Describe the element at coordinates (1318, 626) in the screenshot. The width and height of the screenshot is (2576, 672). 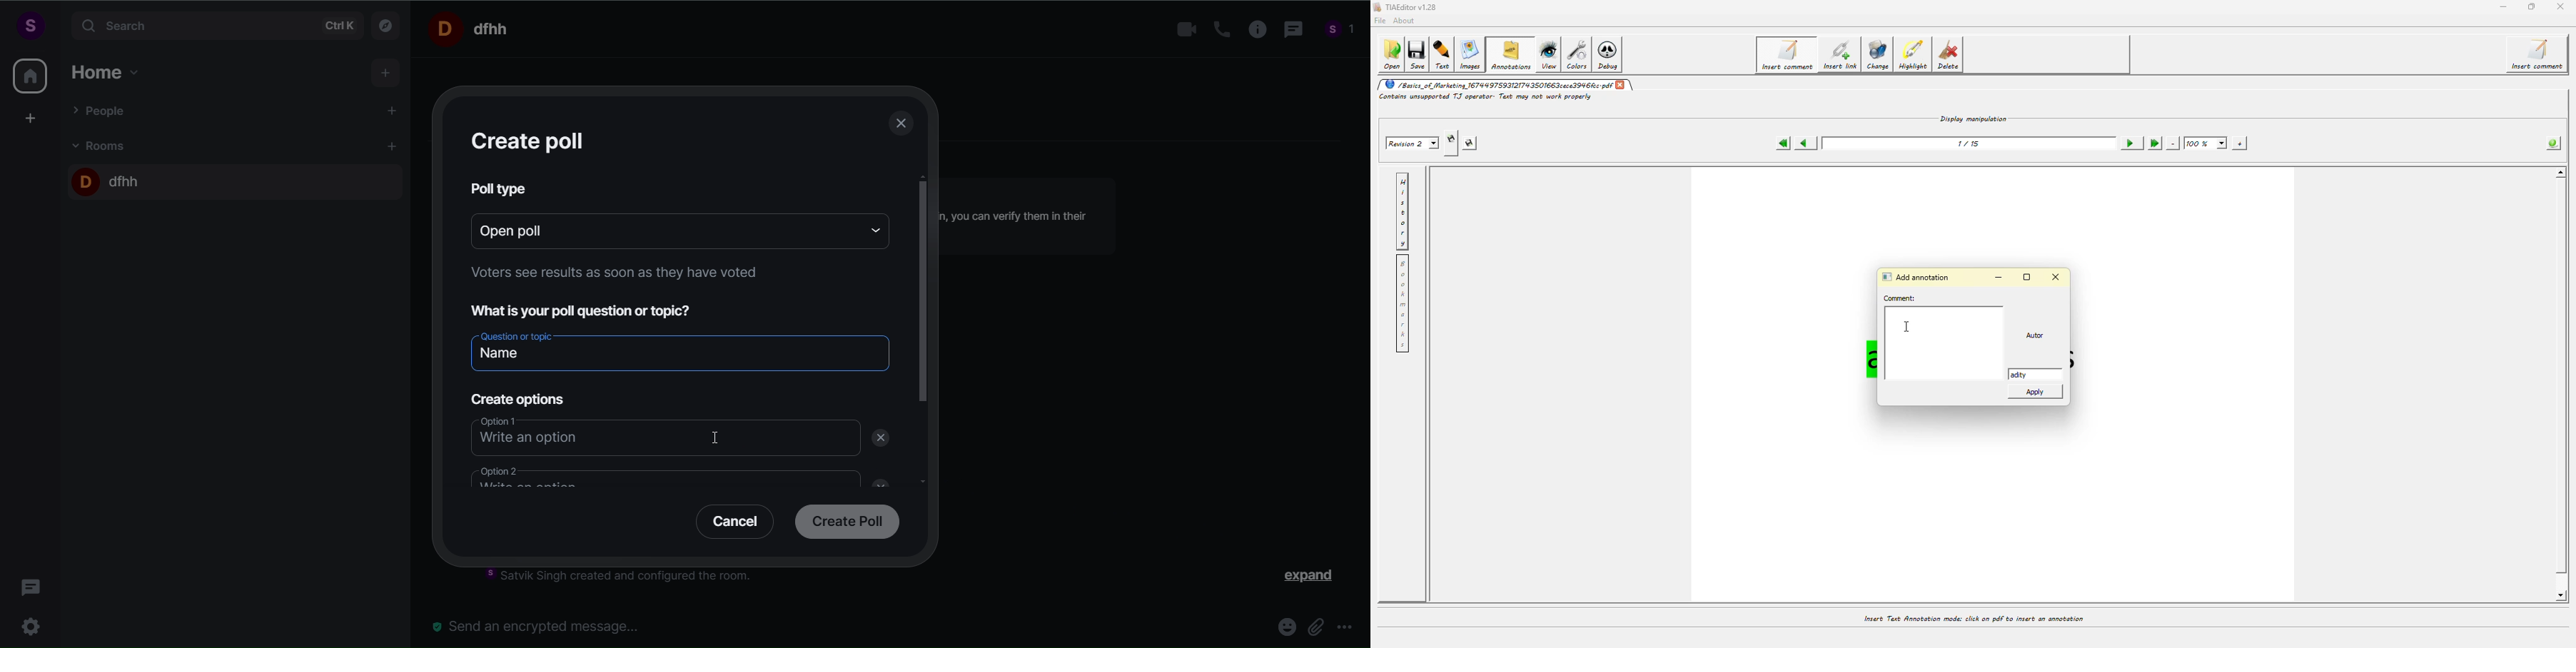
I see `attachment` at that location.